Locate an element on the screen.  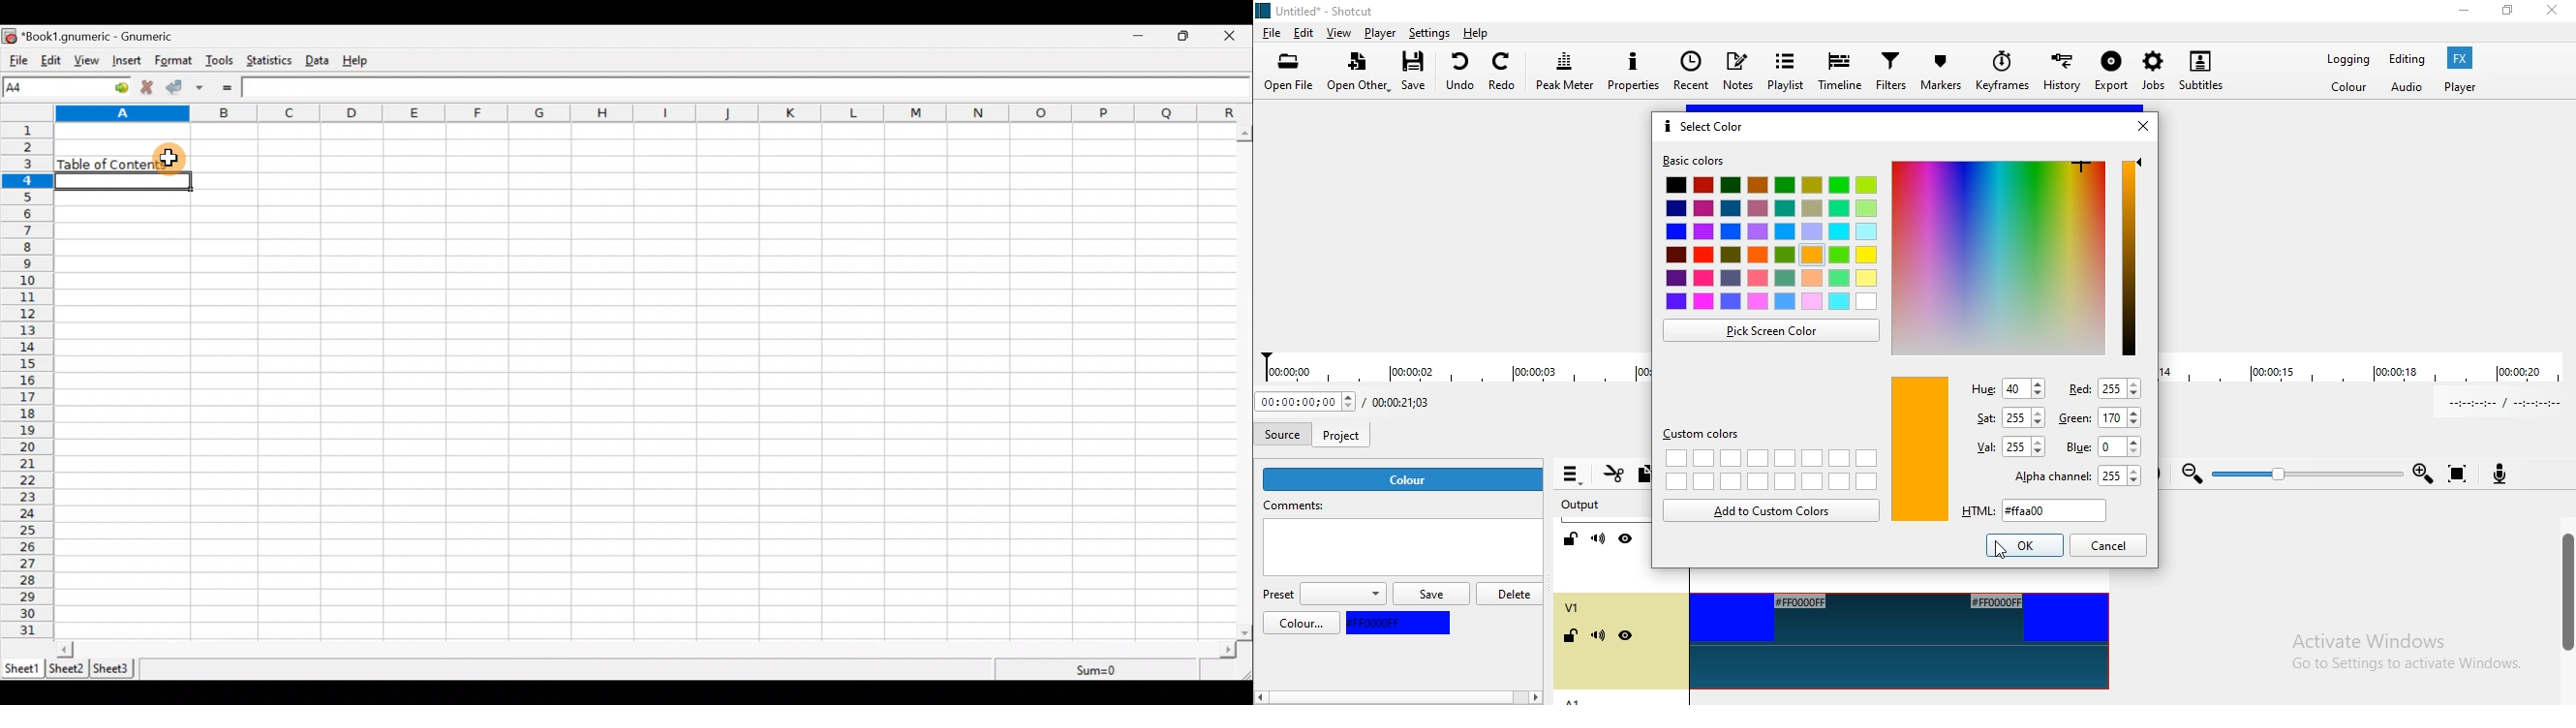
empty boxes is located at coordinates (1770, 469).